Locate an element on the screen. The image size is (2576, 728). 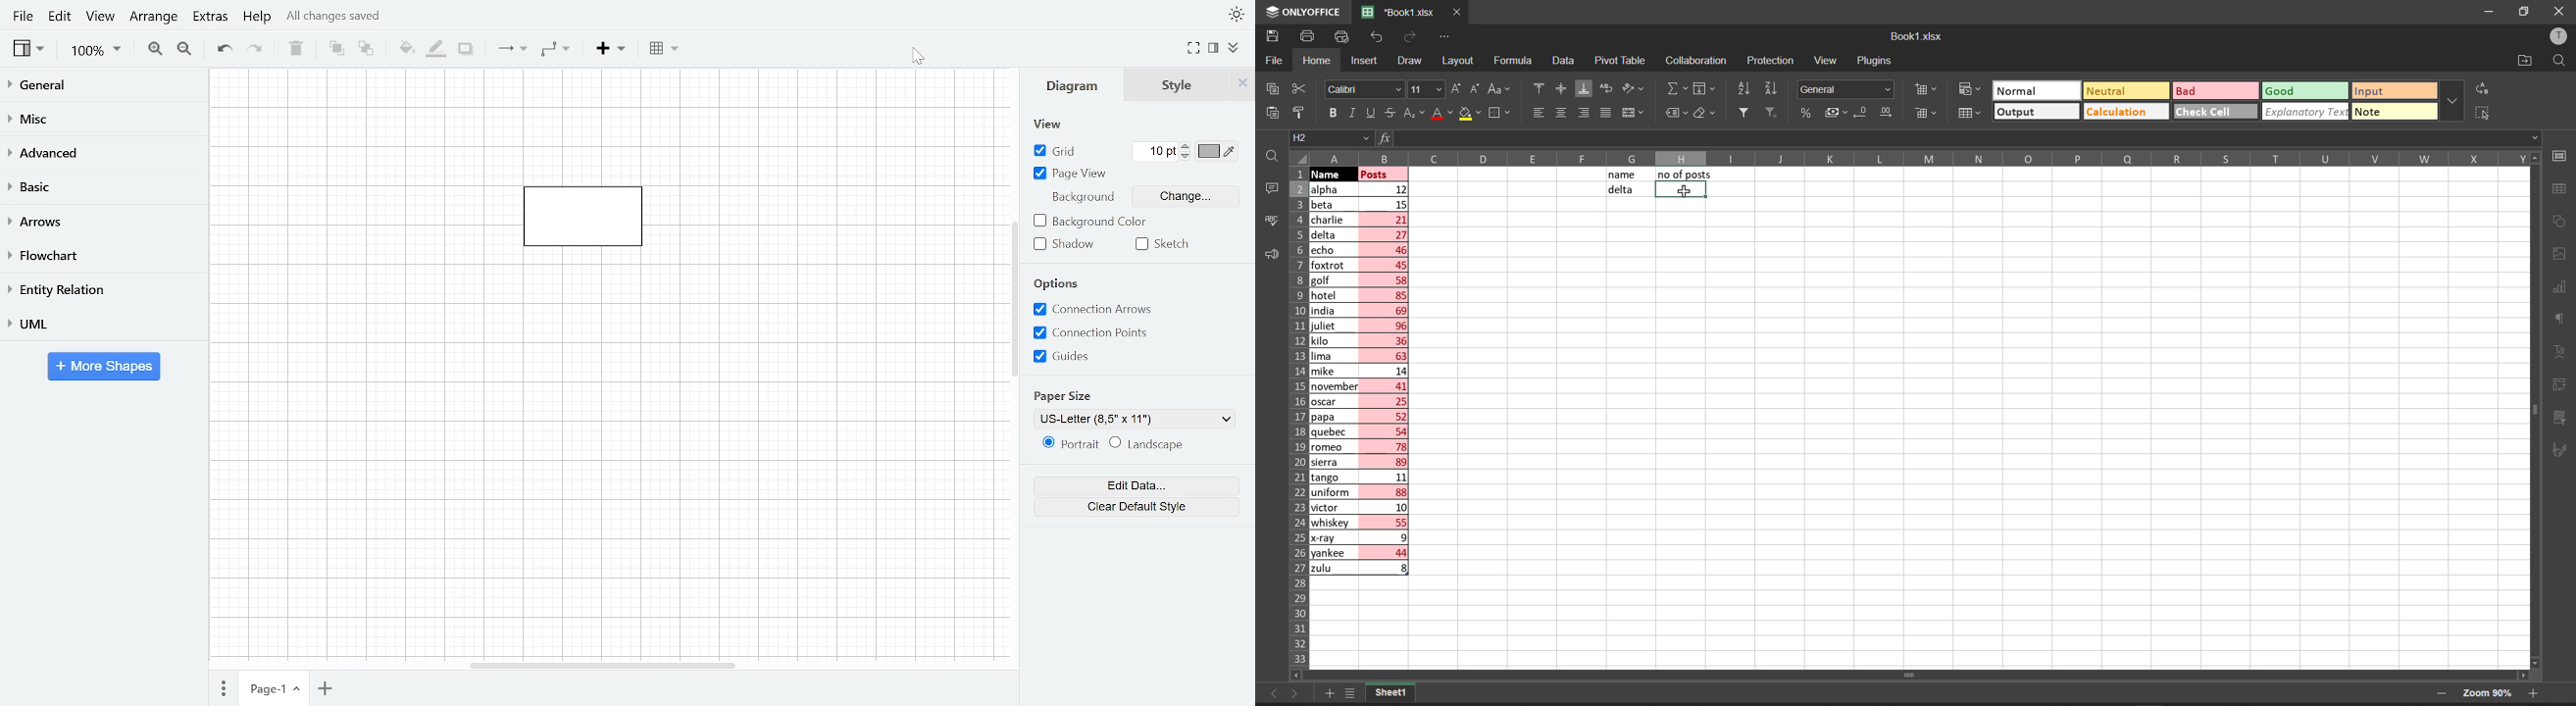
All changes saved is located at coordinates (345, 19).